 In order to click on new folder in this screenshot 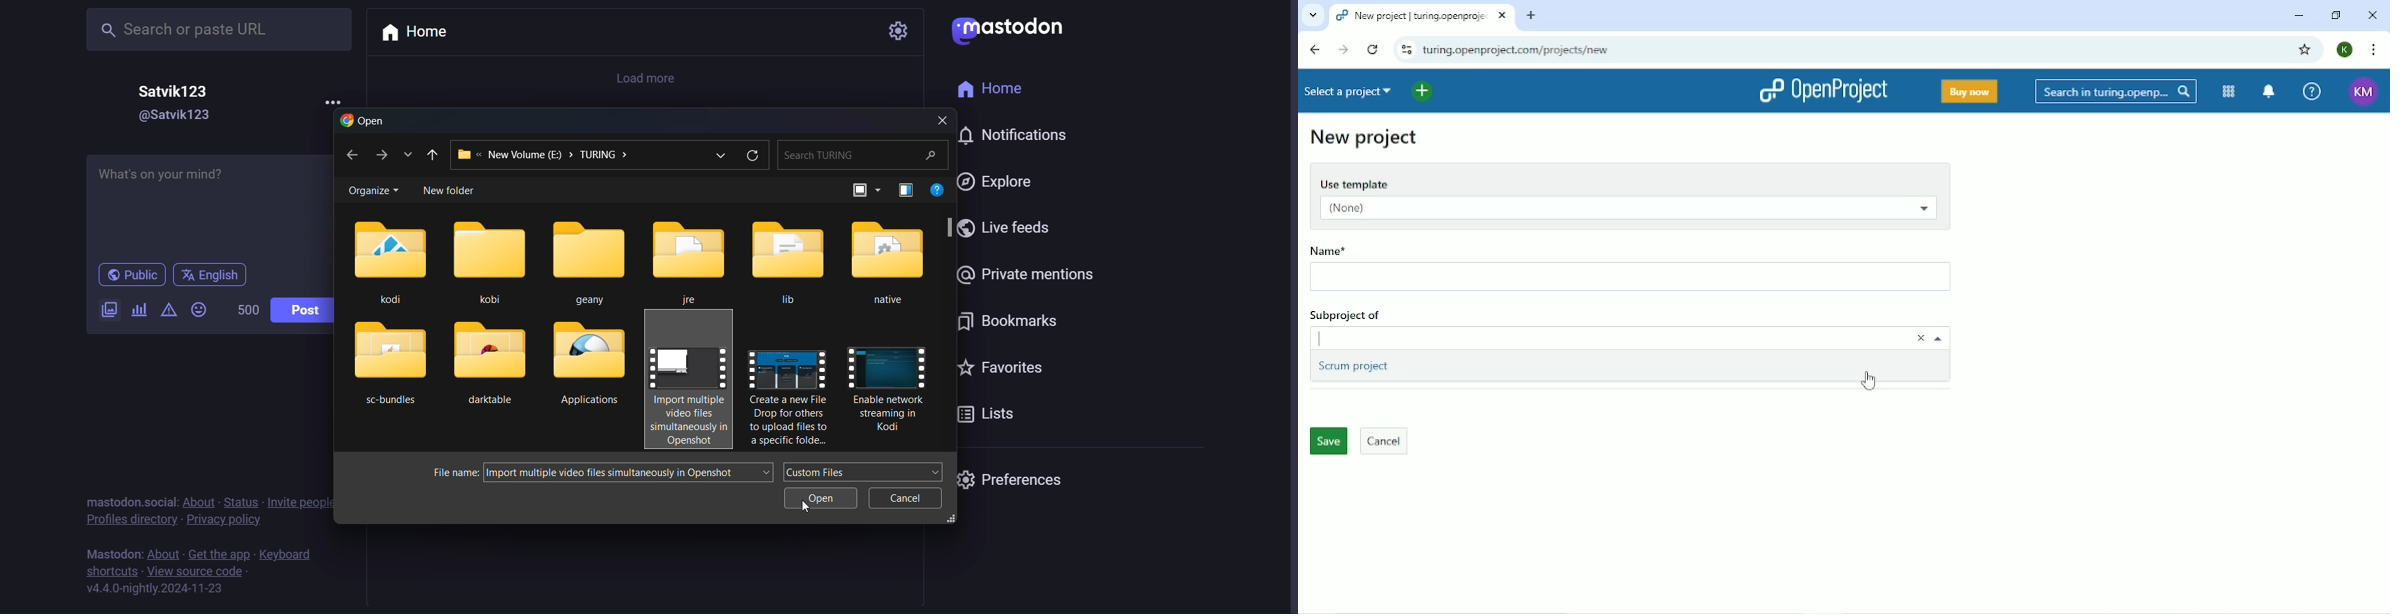, I will do `click(454, 191)`.